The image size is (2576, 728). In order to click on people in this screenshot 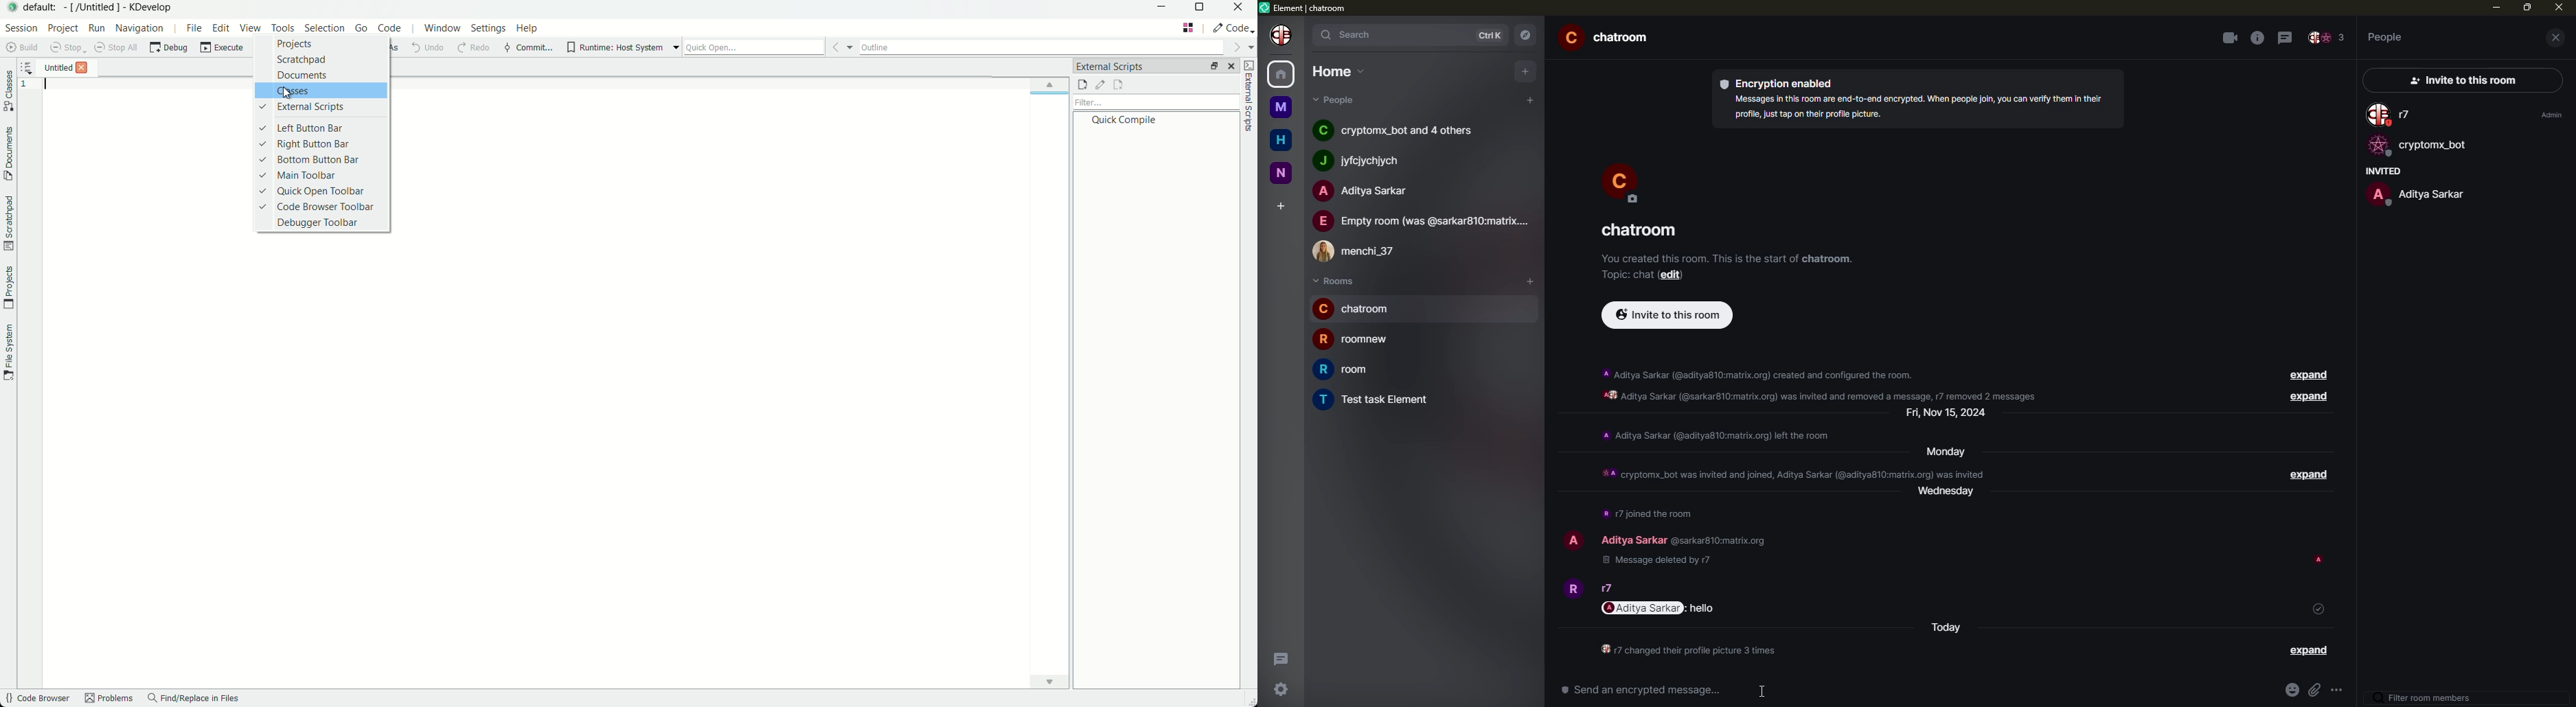, I will do `click(2416, 194)`.